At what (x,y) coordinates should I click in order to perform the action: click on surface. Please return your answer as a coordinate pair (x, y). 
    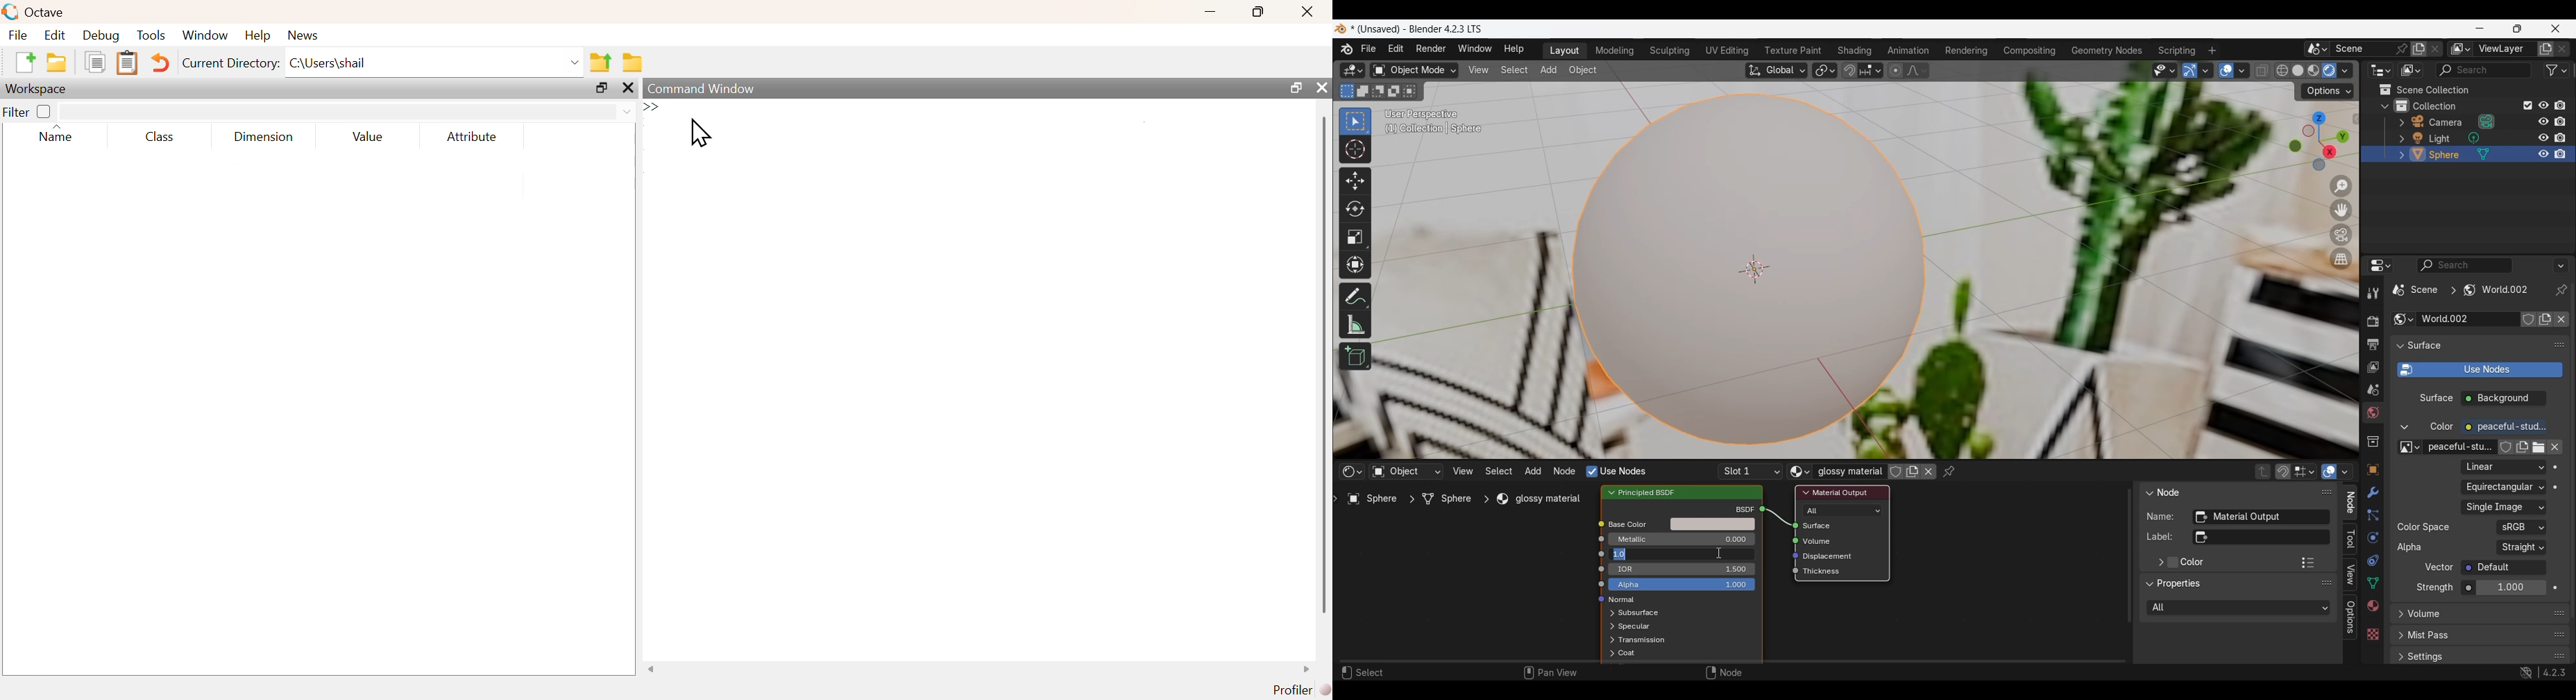
    Looking at the image, I should click on (2426, 345).